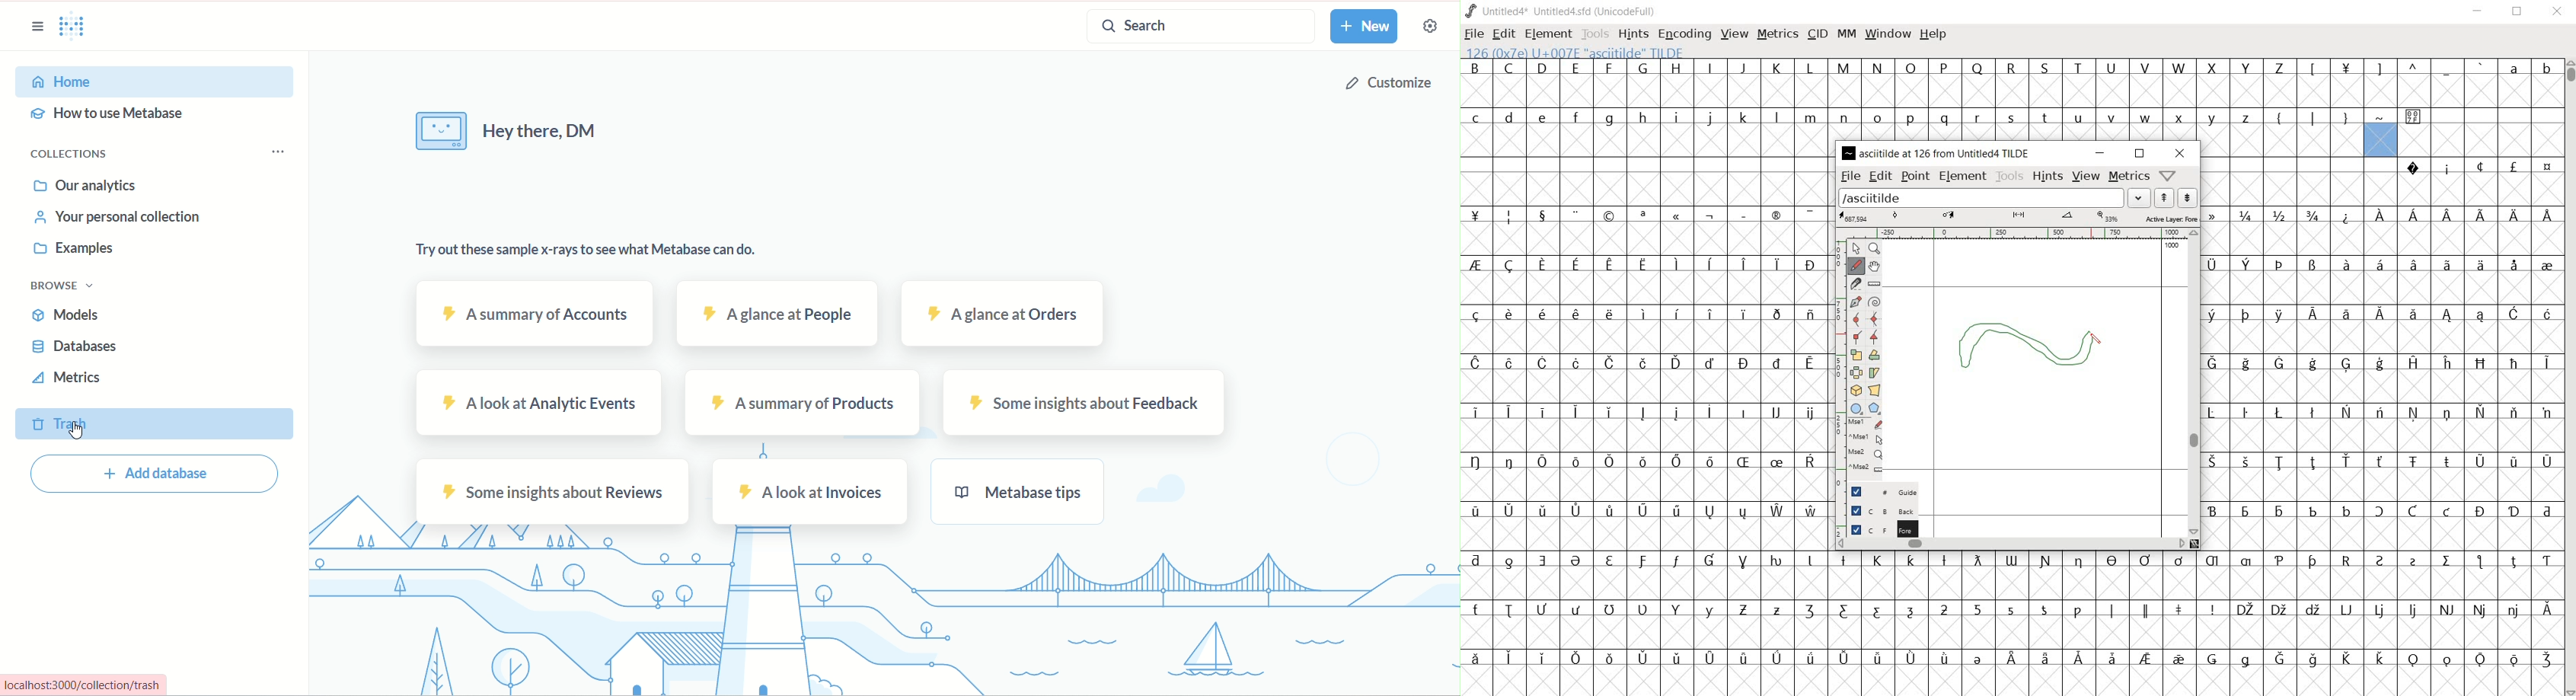  I want to click on change whether spiro is active or not, so click(1874, 301).